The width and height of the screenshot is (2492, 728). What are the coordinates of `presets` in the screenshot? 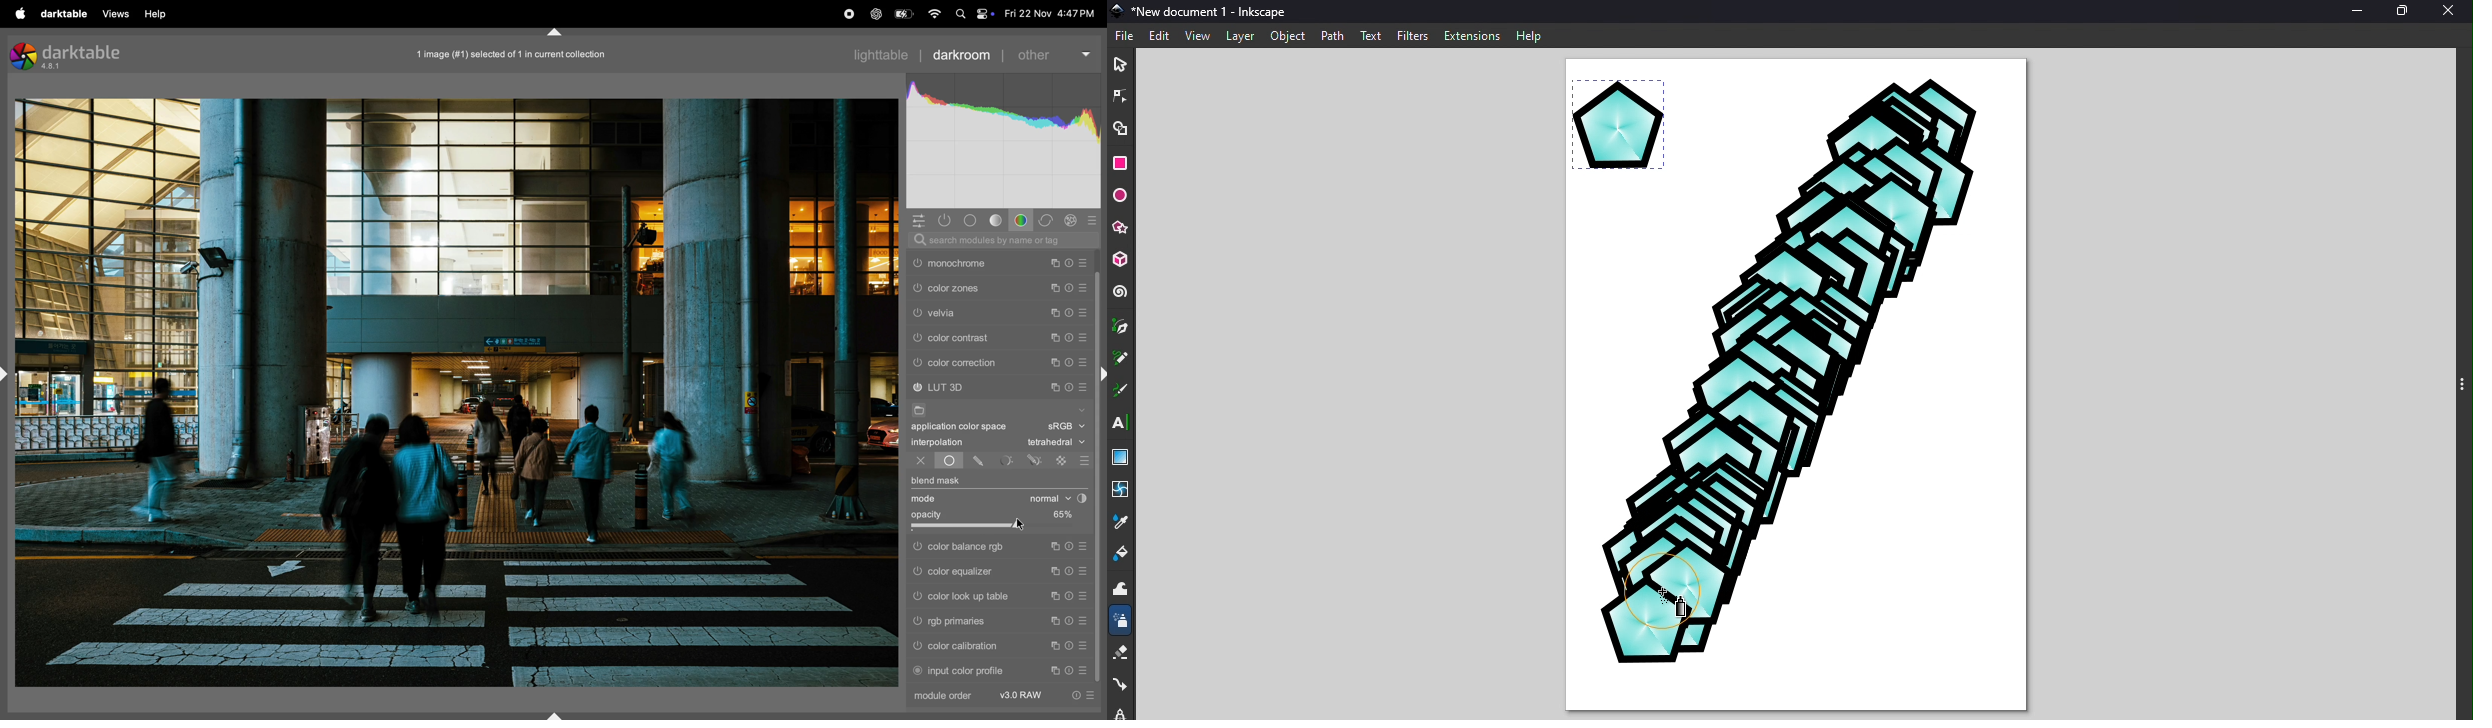 It's located at (1083, 646).